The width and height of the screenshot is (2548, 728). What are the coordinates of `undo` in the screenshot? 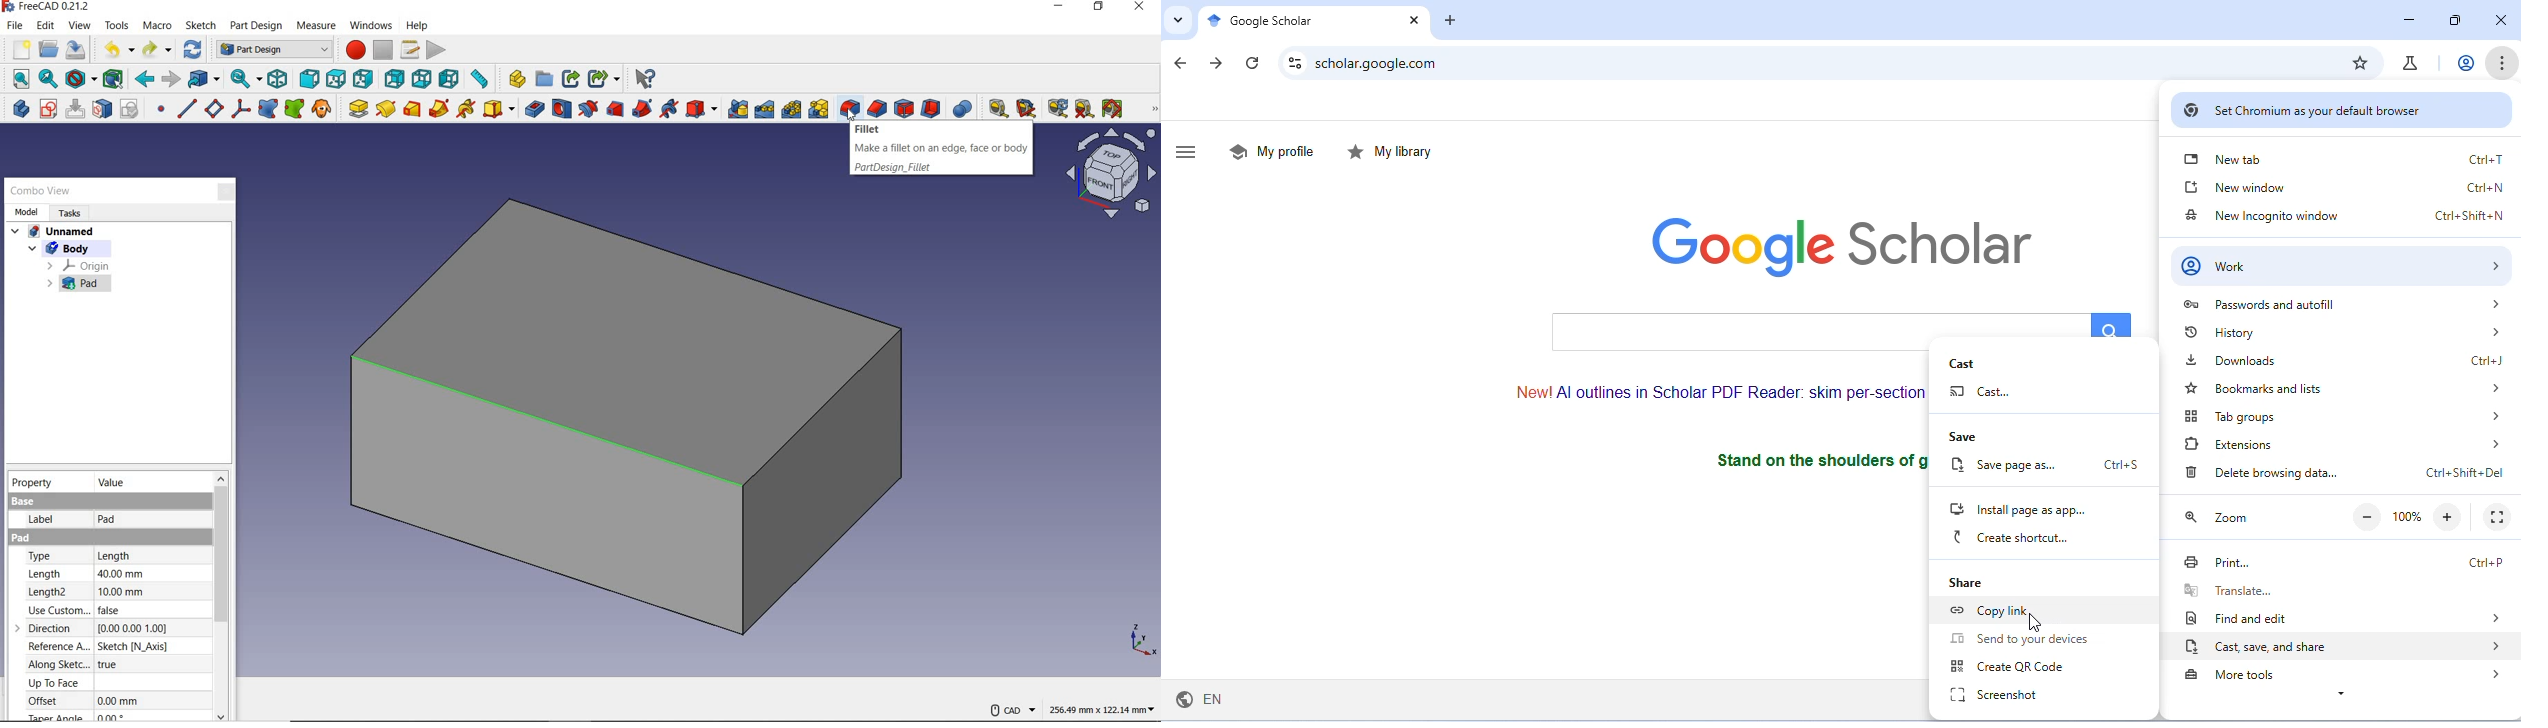 It's located at (116, 48).